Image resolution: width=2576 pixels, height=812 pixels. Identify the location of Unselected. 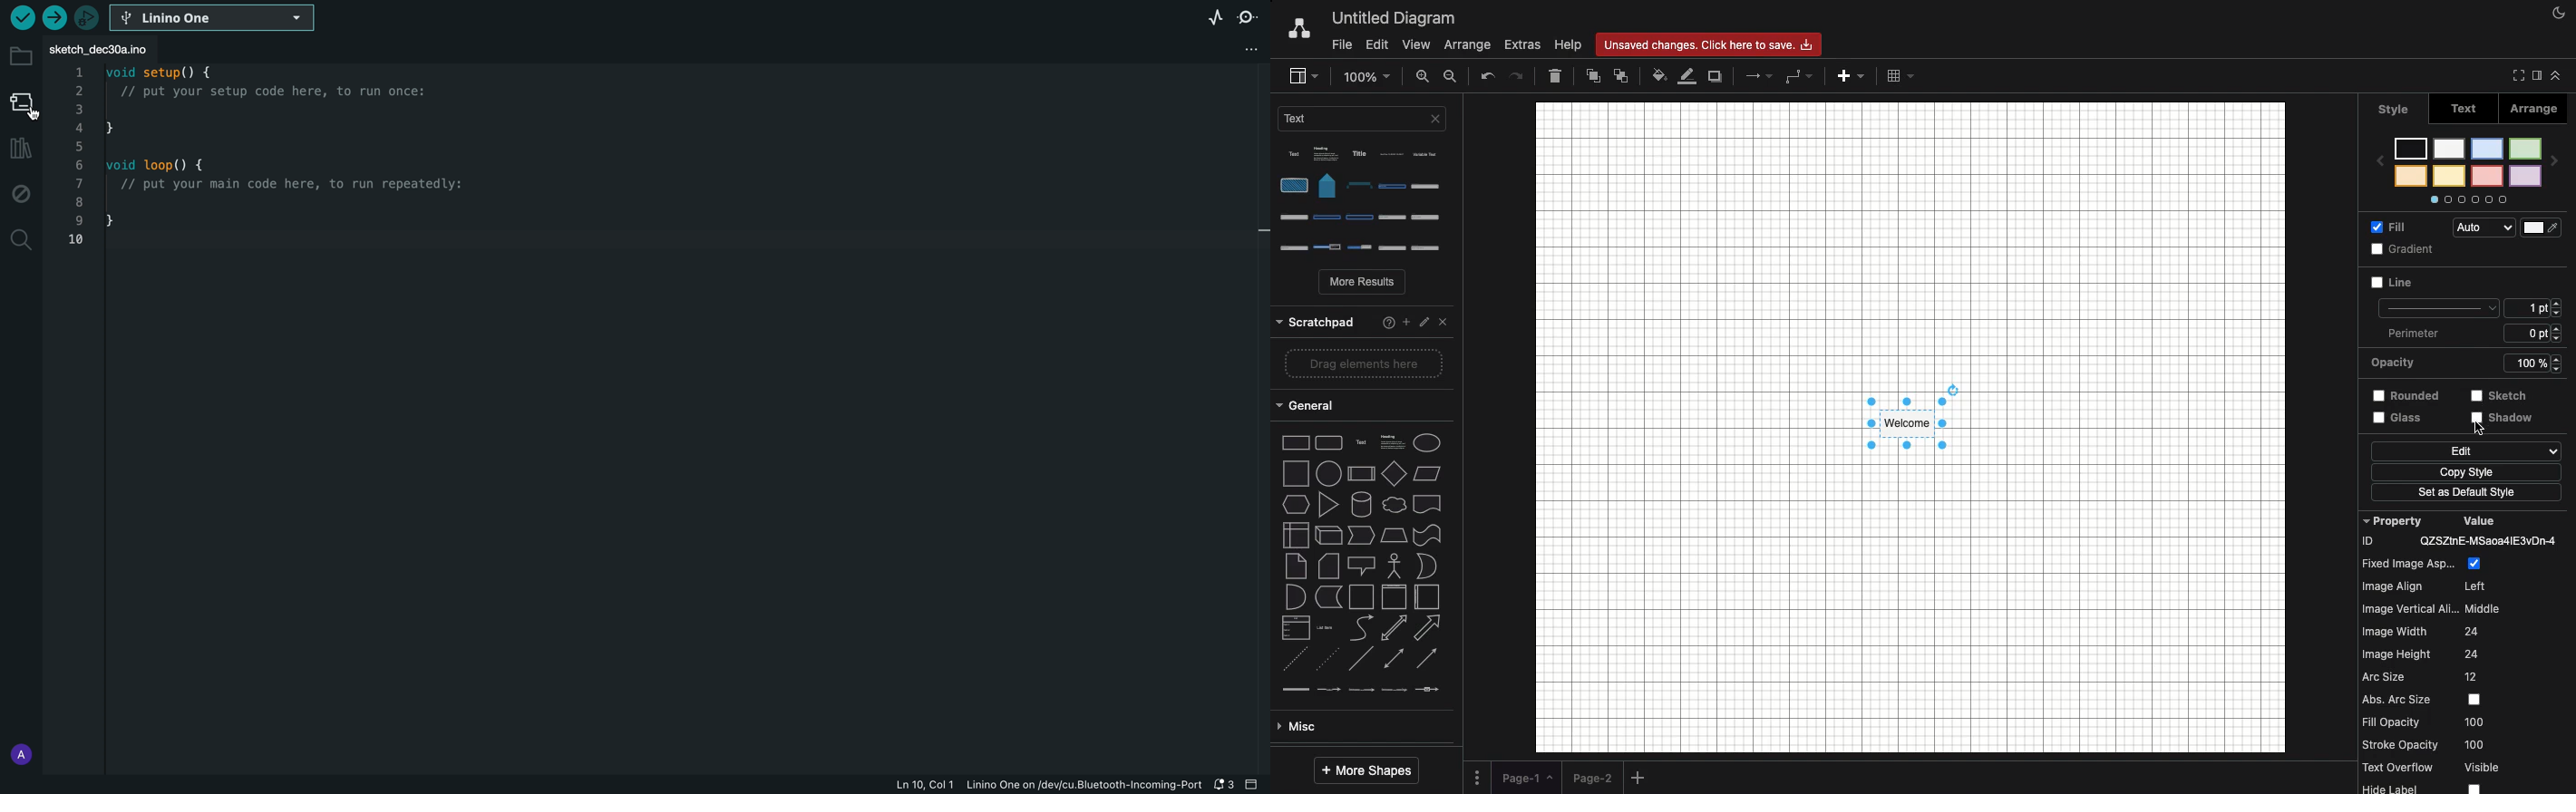
(2393, 286).